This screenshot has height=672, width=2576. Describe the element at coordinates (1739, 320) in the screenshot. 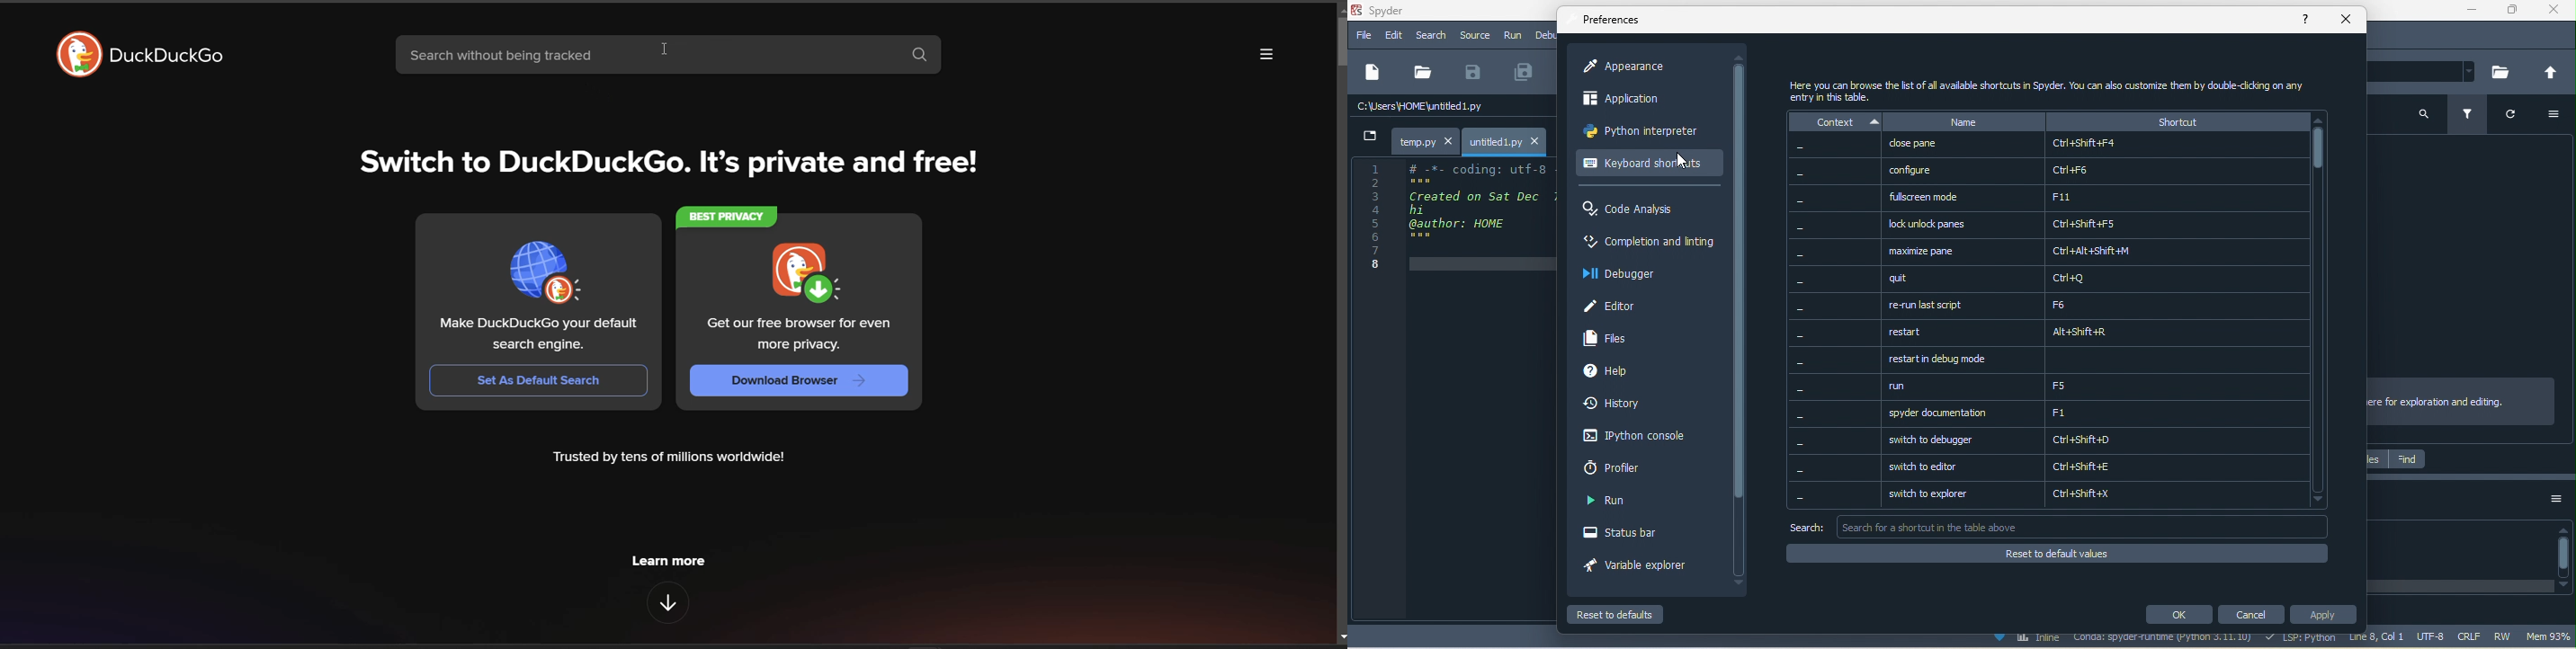

I see `vertical scroll bar` at that location.